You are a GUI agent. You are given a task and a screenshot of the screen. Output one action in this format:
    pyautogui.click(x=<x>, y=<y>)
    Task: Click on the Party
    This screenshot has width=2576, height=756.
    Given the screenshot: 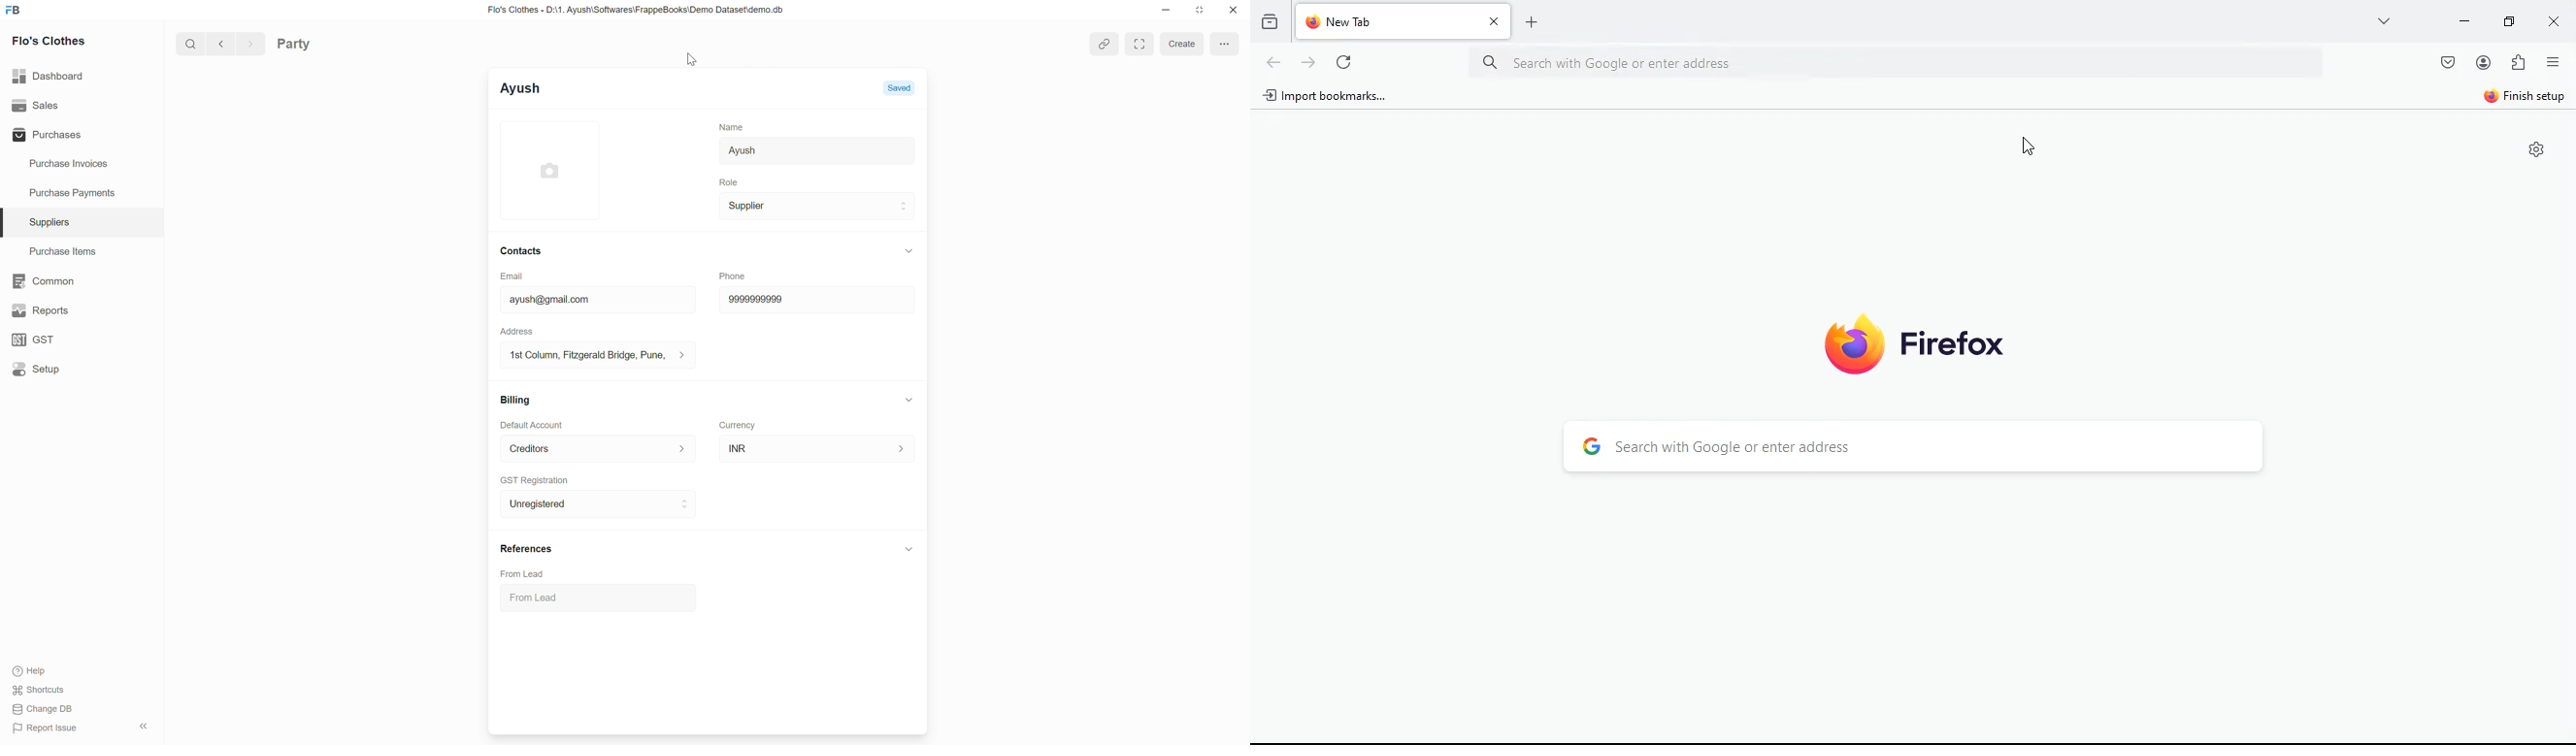 What is the action you would take?
    pyautogui.click(x=294, y=44)
    